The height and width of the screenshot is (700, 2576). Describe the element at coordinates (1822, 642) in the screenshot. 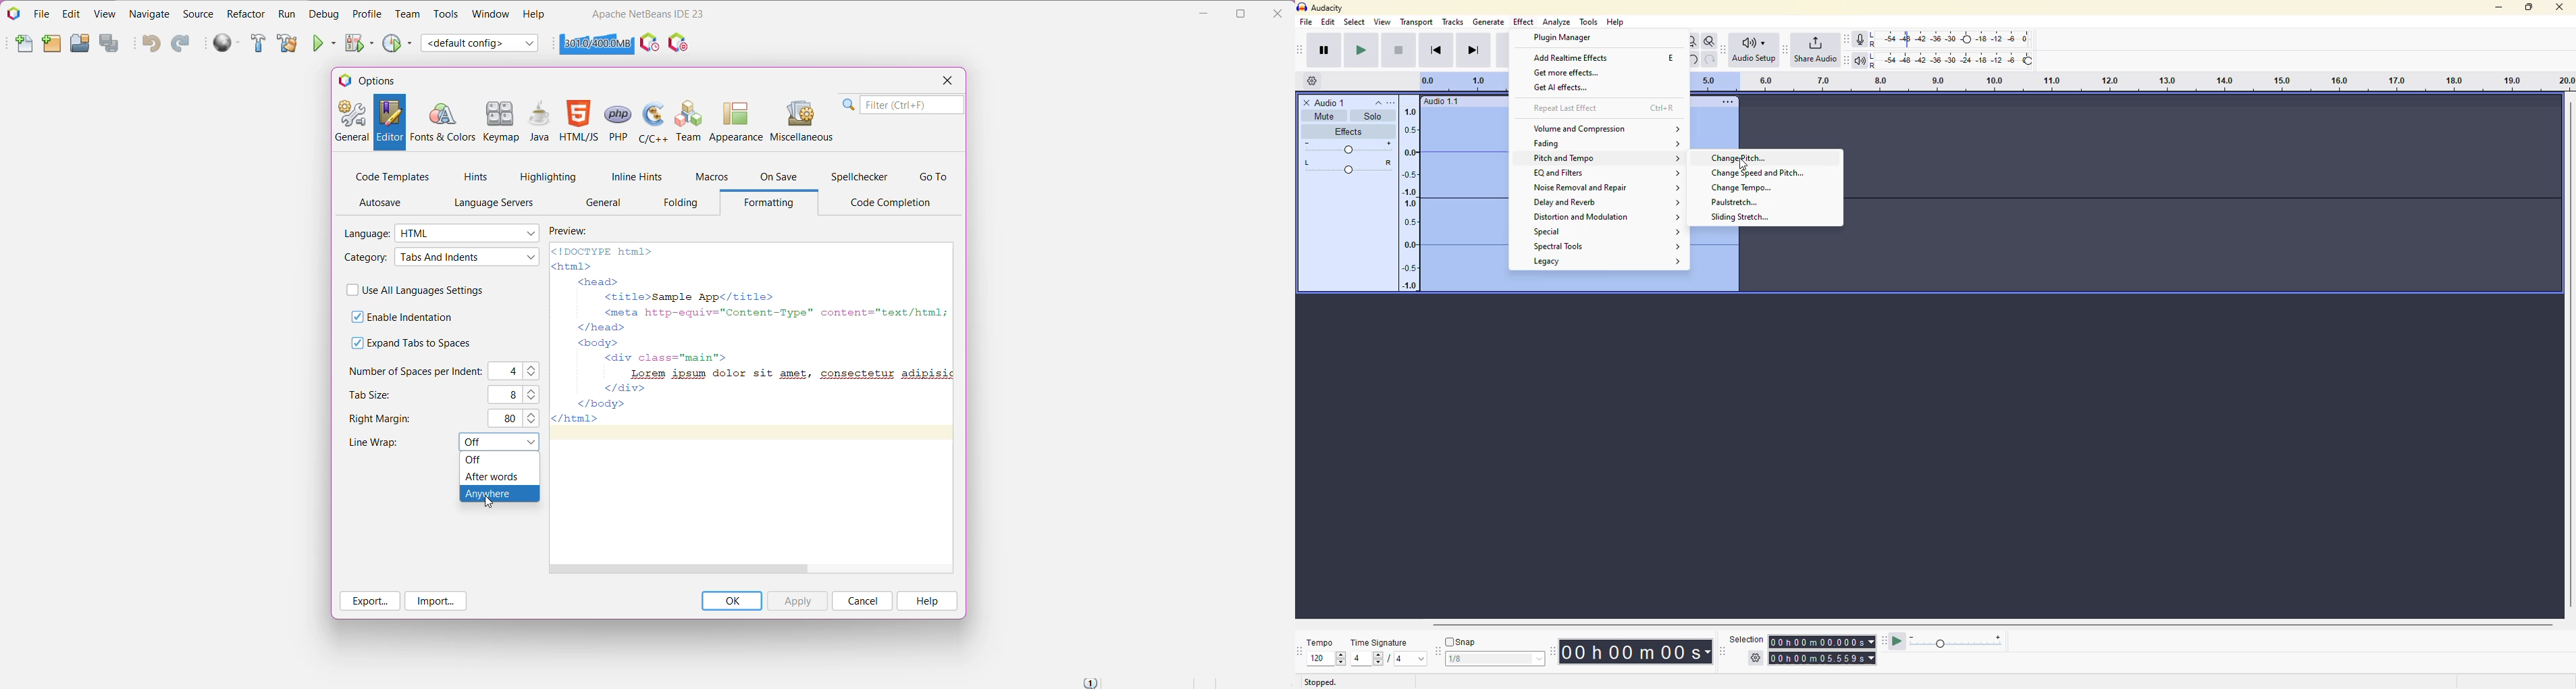

I see `time` at that location.